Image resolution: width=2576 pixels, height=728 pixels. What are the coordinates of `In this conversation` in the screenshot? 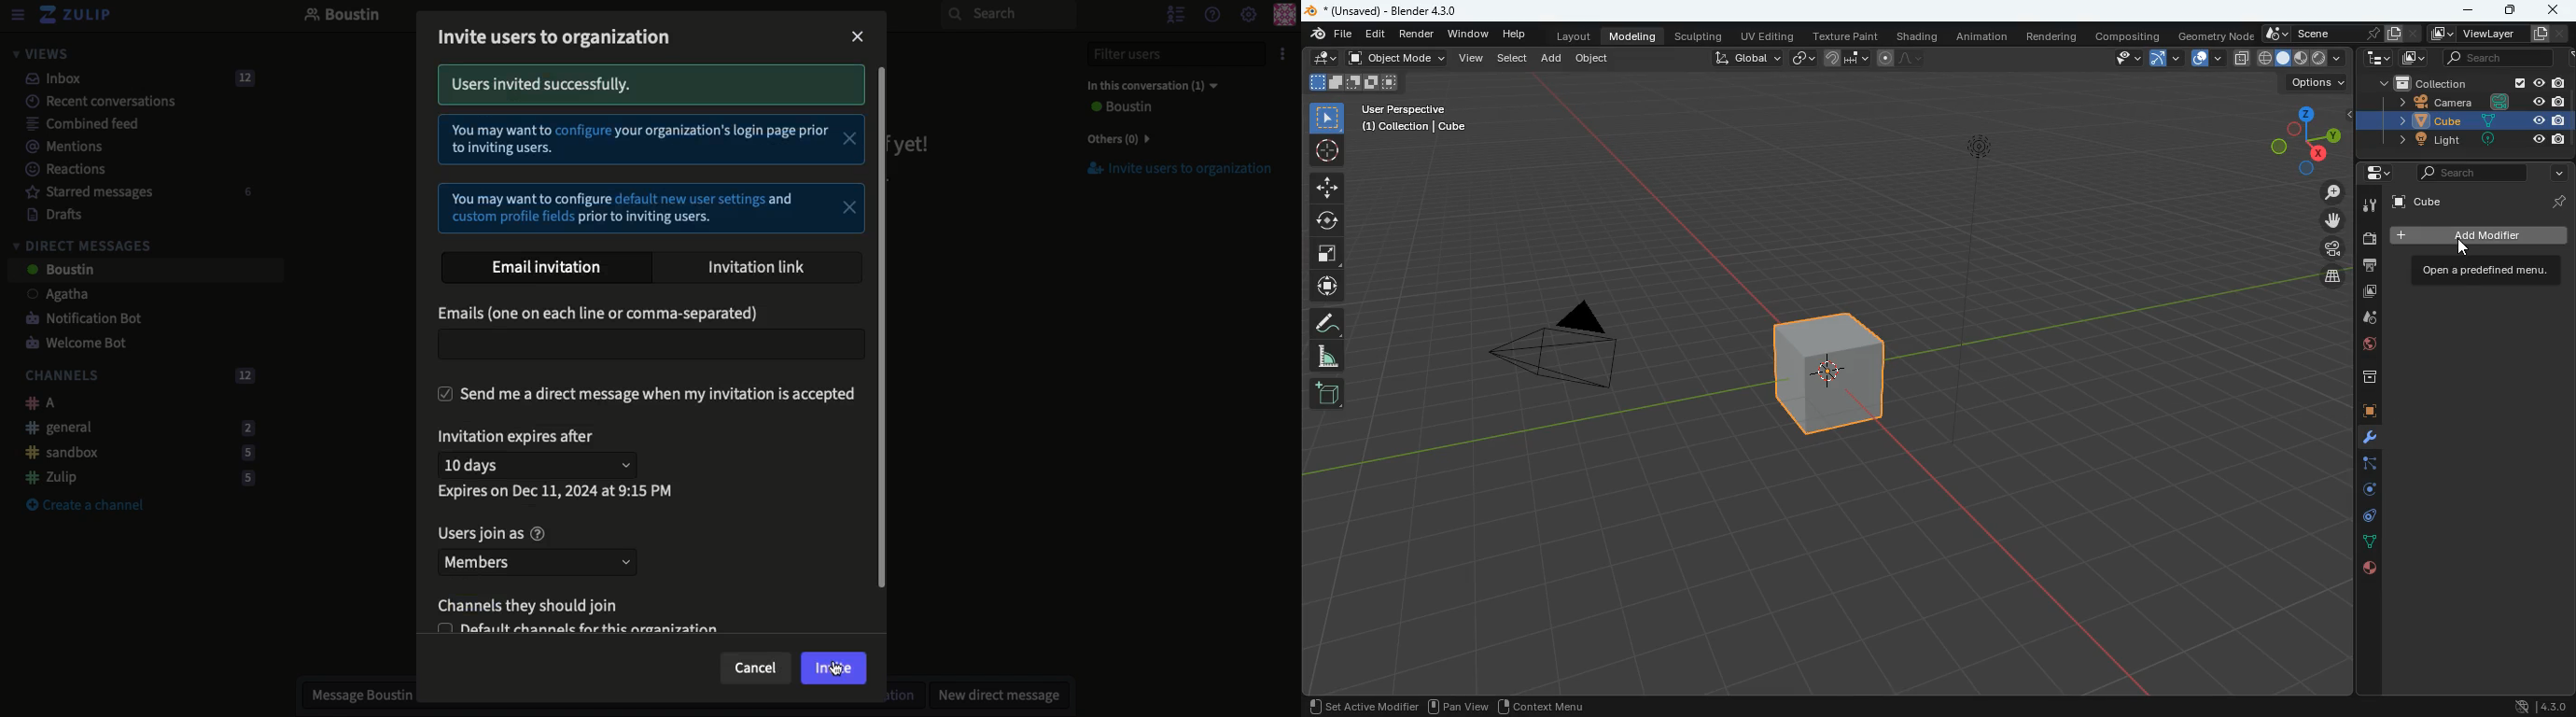 It's located at (1149, 85).